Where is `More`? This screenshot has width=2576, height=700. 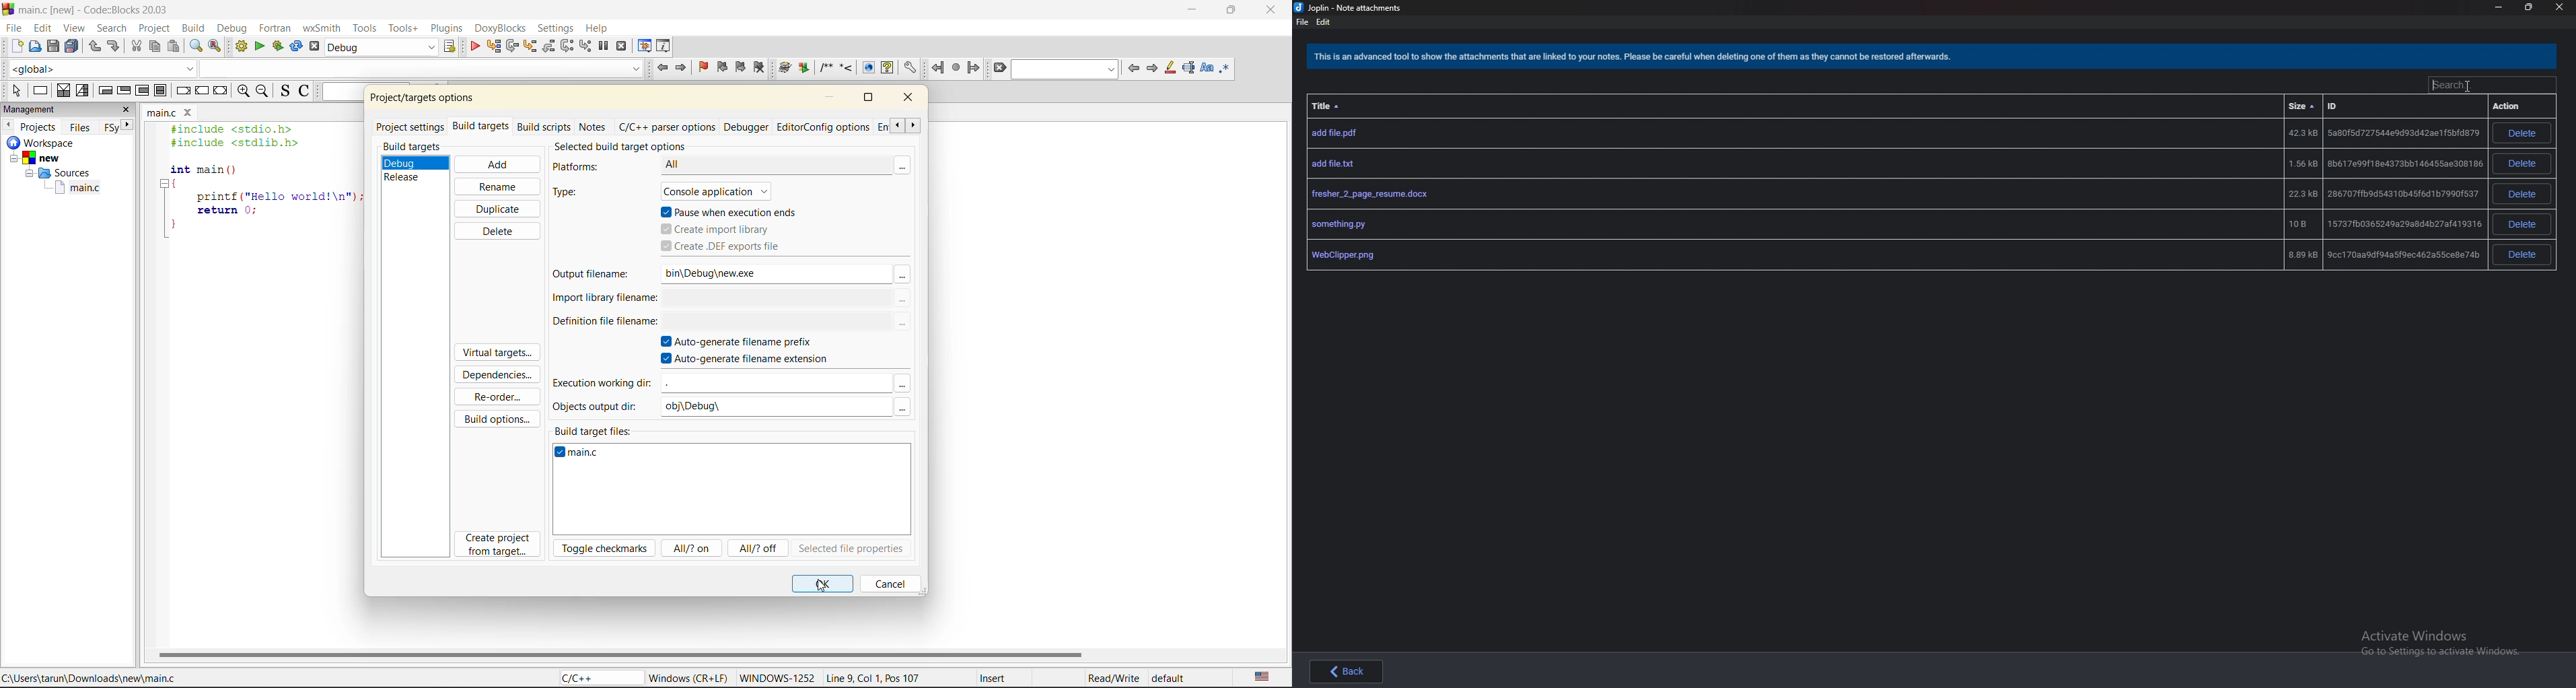 More is located at coordinates (902, 274).